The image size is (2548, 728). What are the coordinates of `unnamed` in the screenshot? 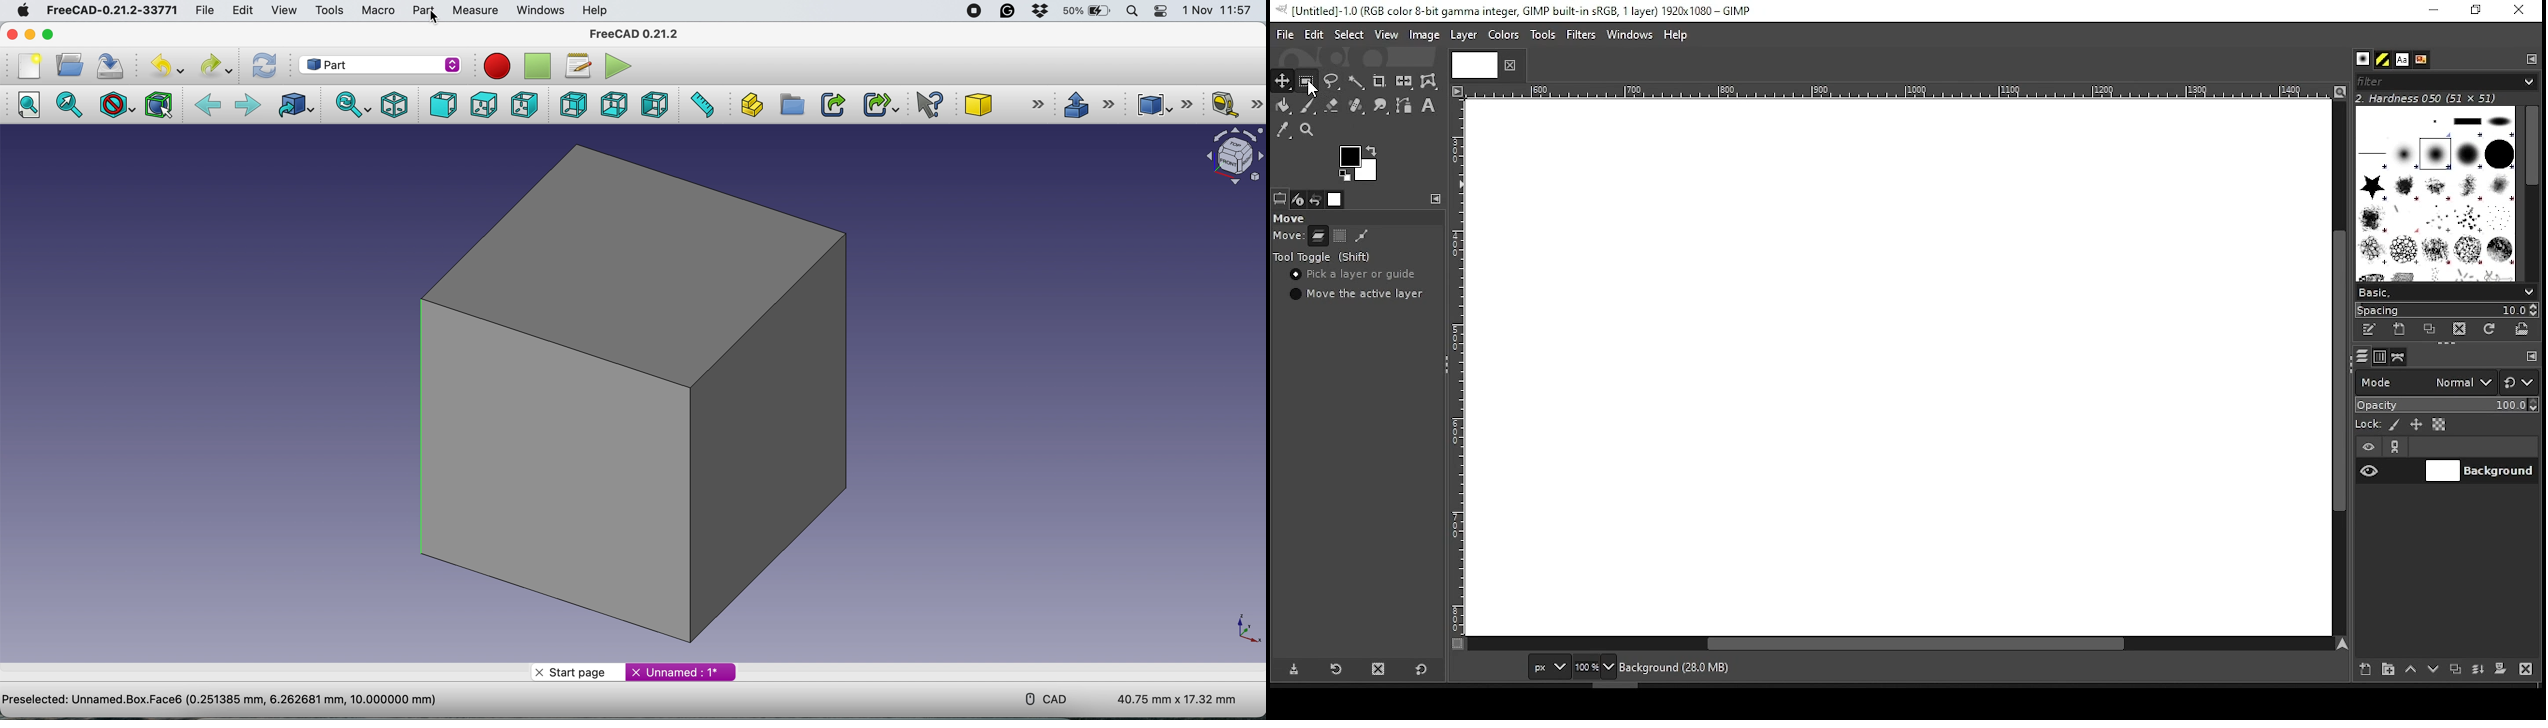 It's located at (680, 673).